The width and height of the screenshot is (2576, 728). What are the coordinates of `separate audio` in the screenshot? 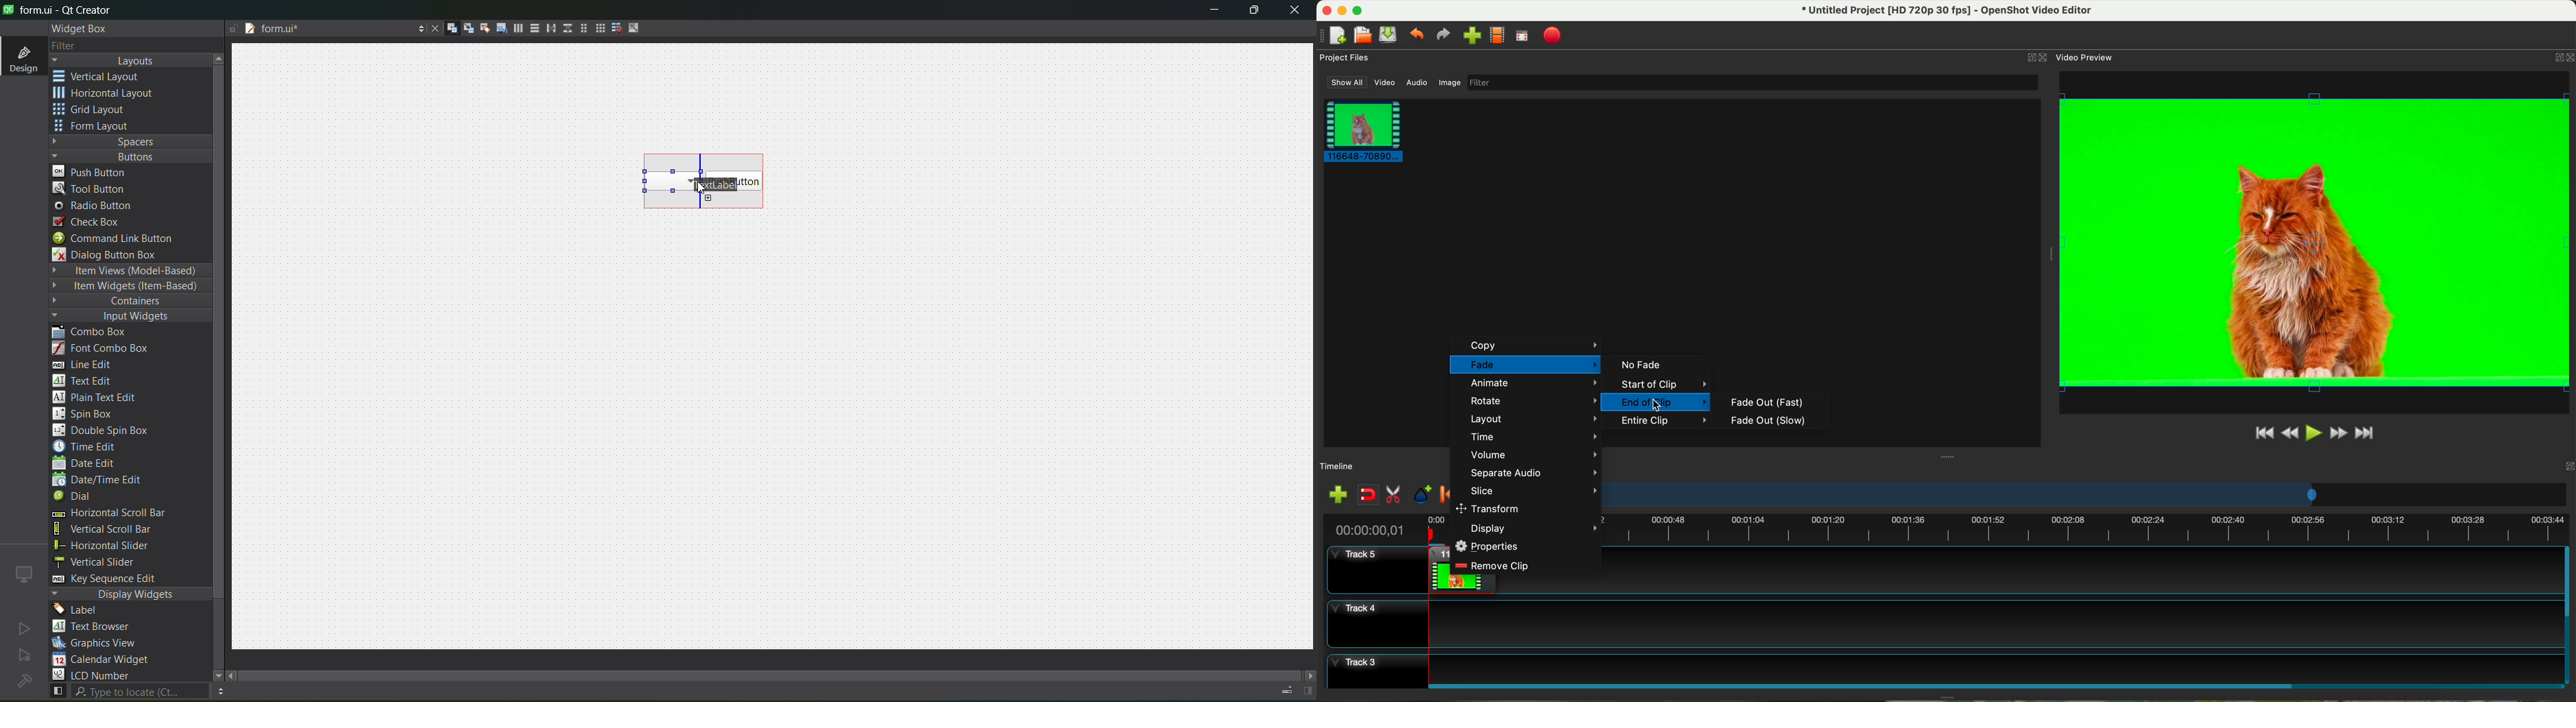 It's located at (1532, 473).